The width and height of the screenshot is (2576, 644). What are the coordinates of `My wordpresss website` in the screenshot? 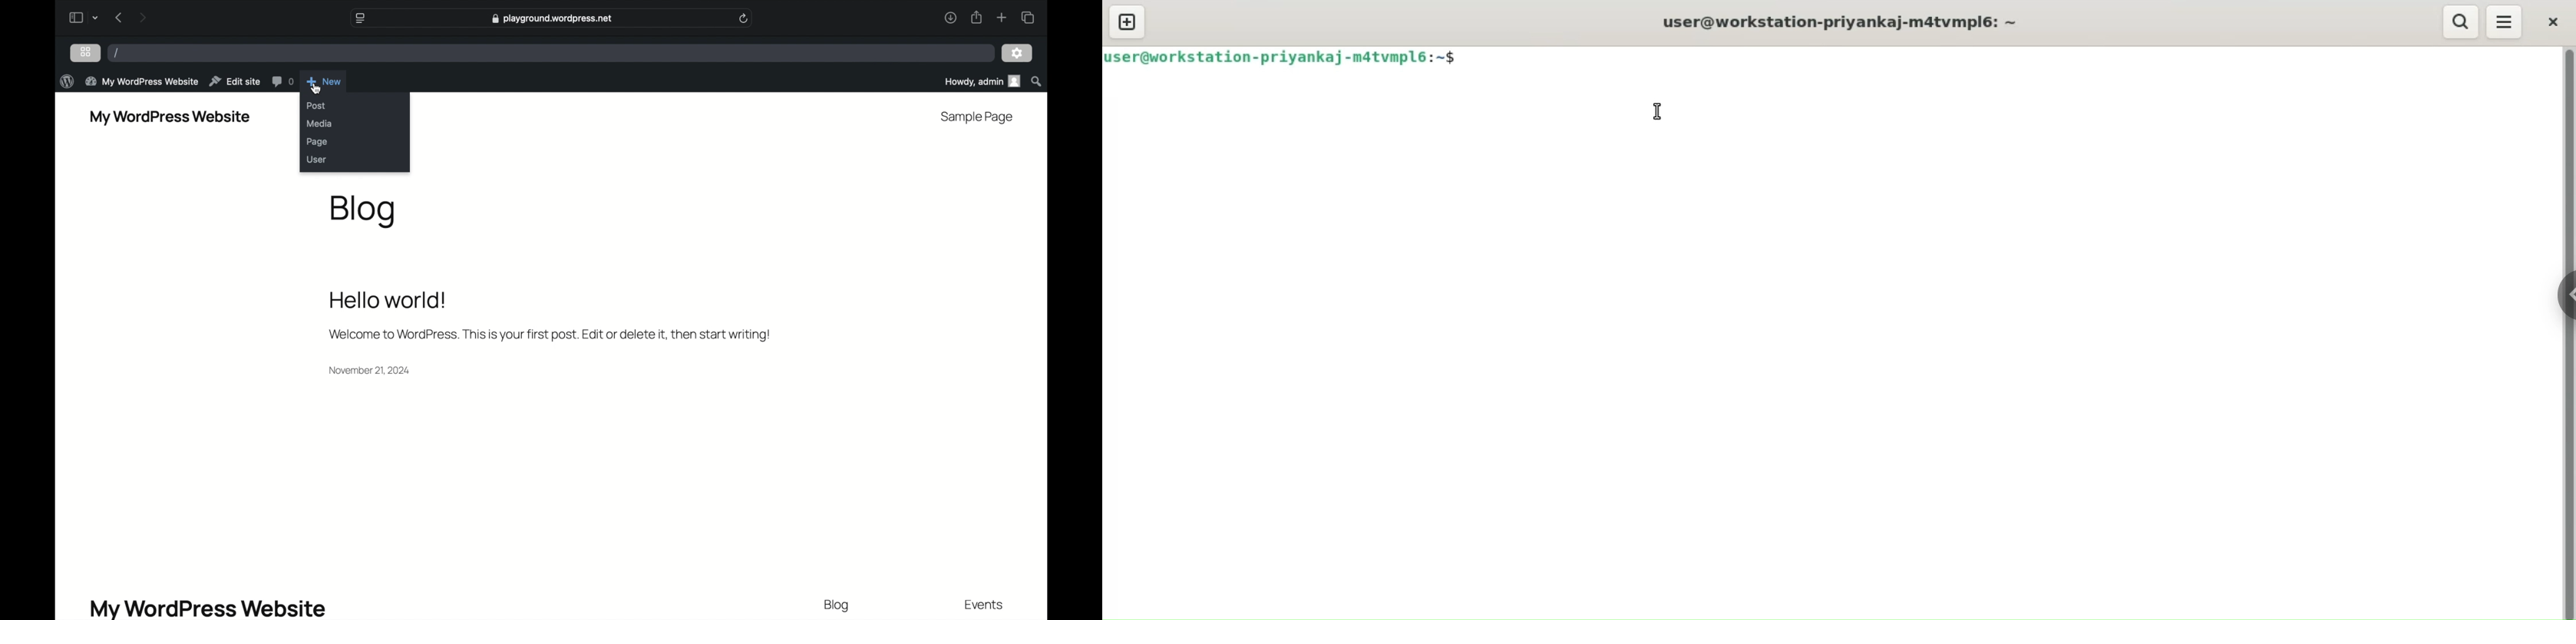 It's located at (170, 118).